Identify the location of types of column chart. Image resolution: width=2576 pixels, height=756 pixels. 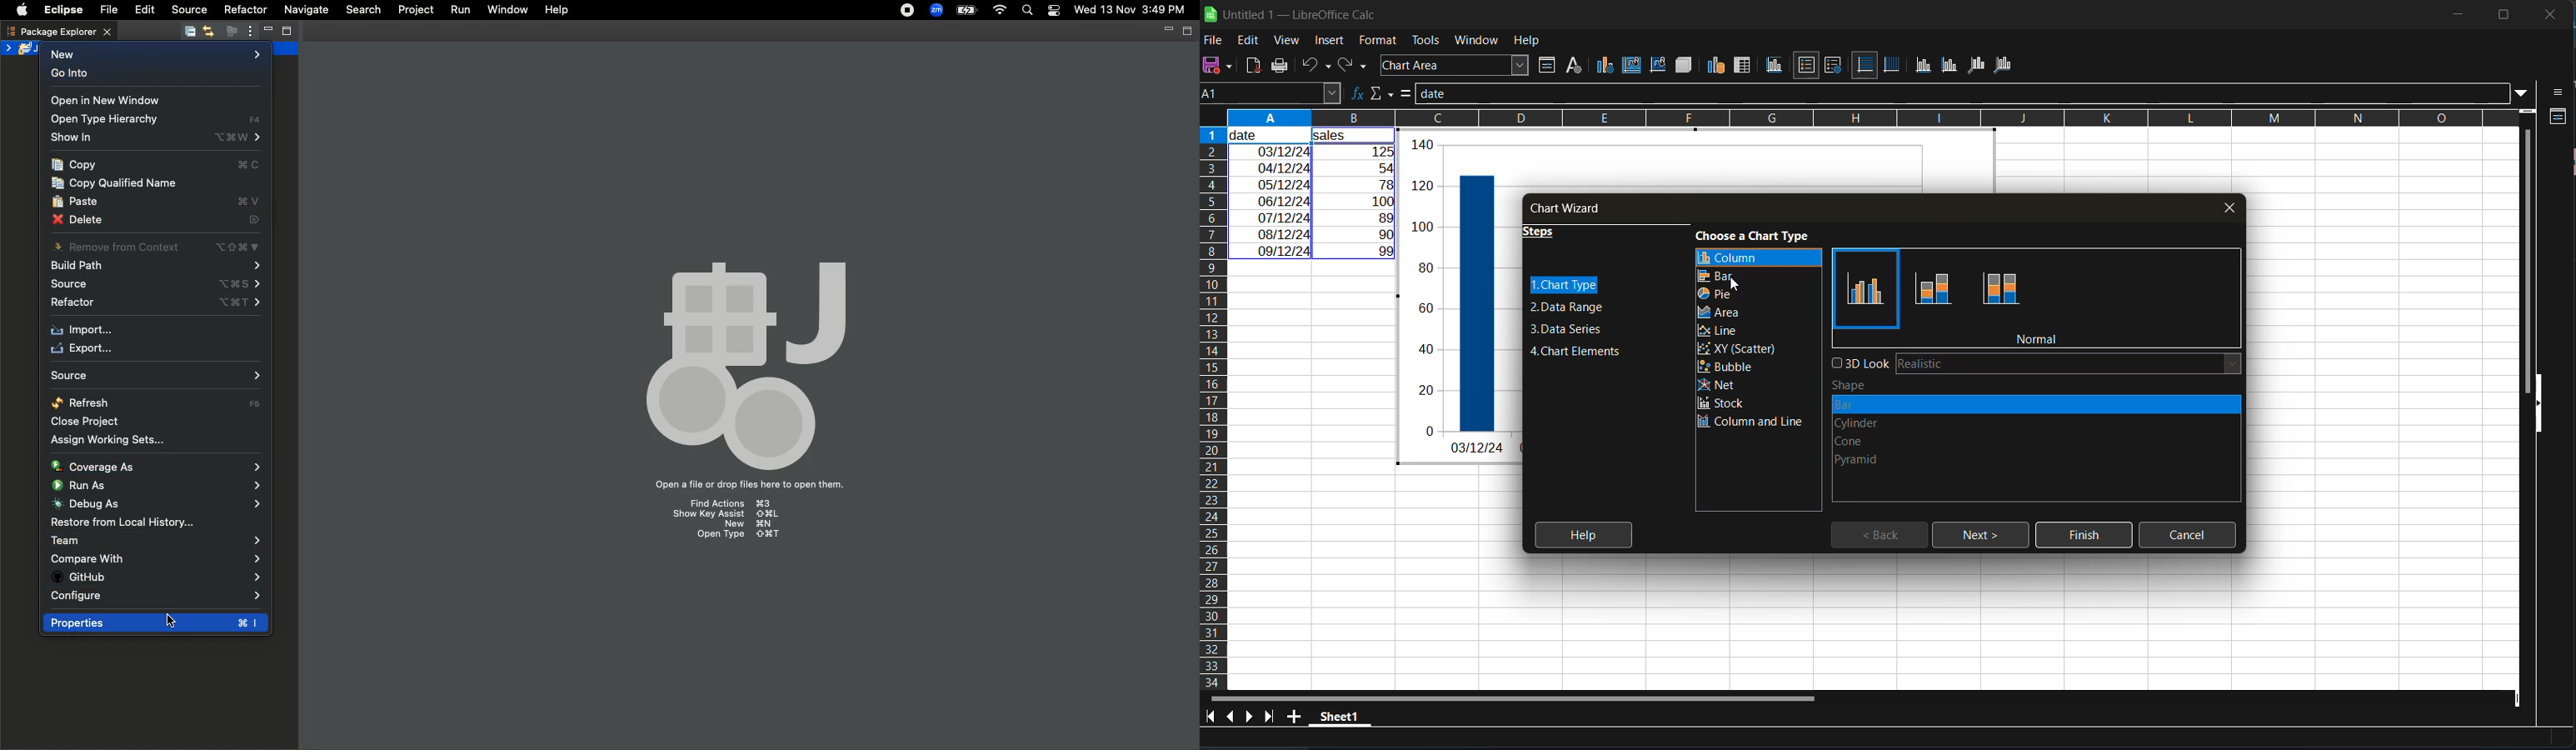
(1942, 291).